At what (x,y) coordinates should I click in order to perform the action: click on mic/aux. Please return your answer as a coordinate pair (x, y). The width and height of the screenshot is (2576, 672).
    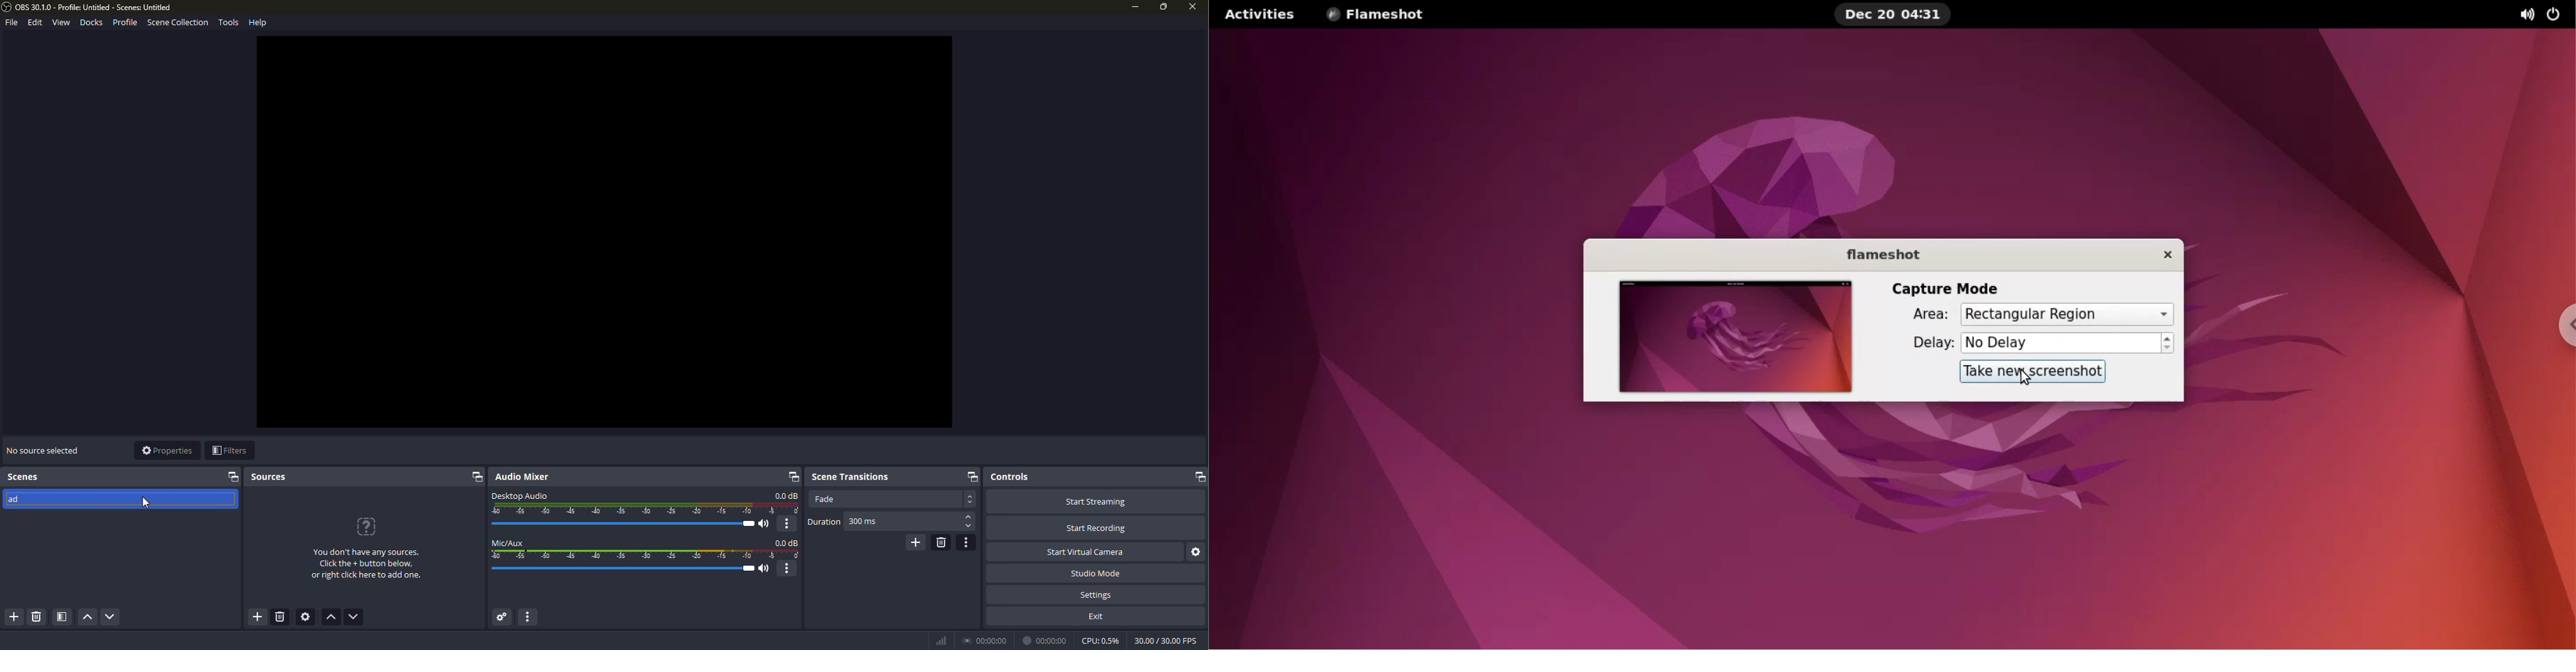
    Looking at the image, I should click on (509, 542).